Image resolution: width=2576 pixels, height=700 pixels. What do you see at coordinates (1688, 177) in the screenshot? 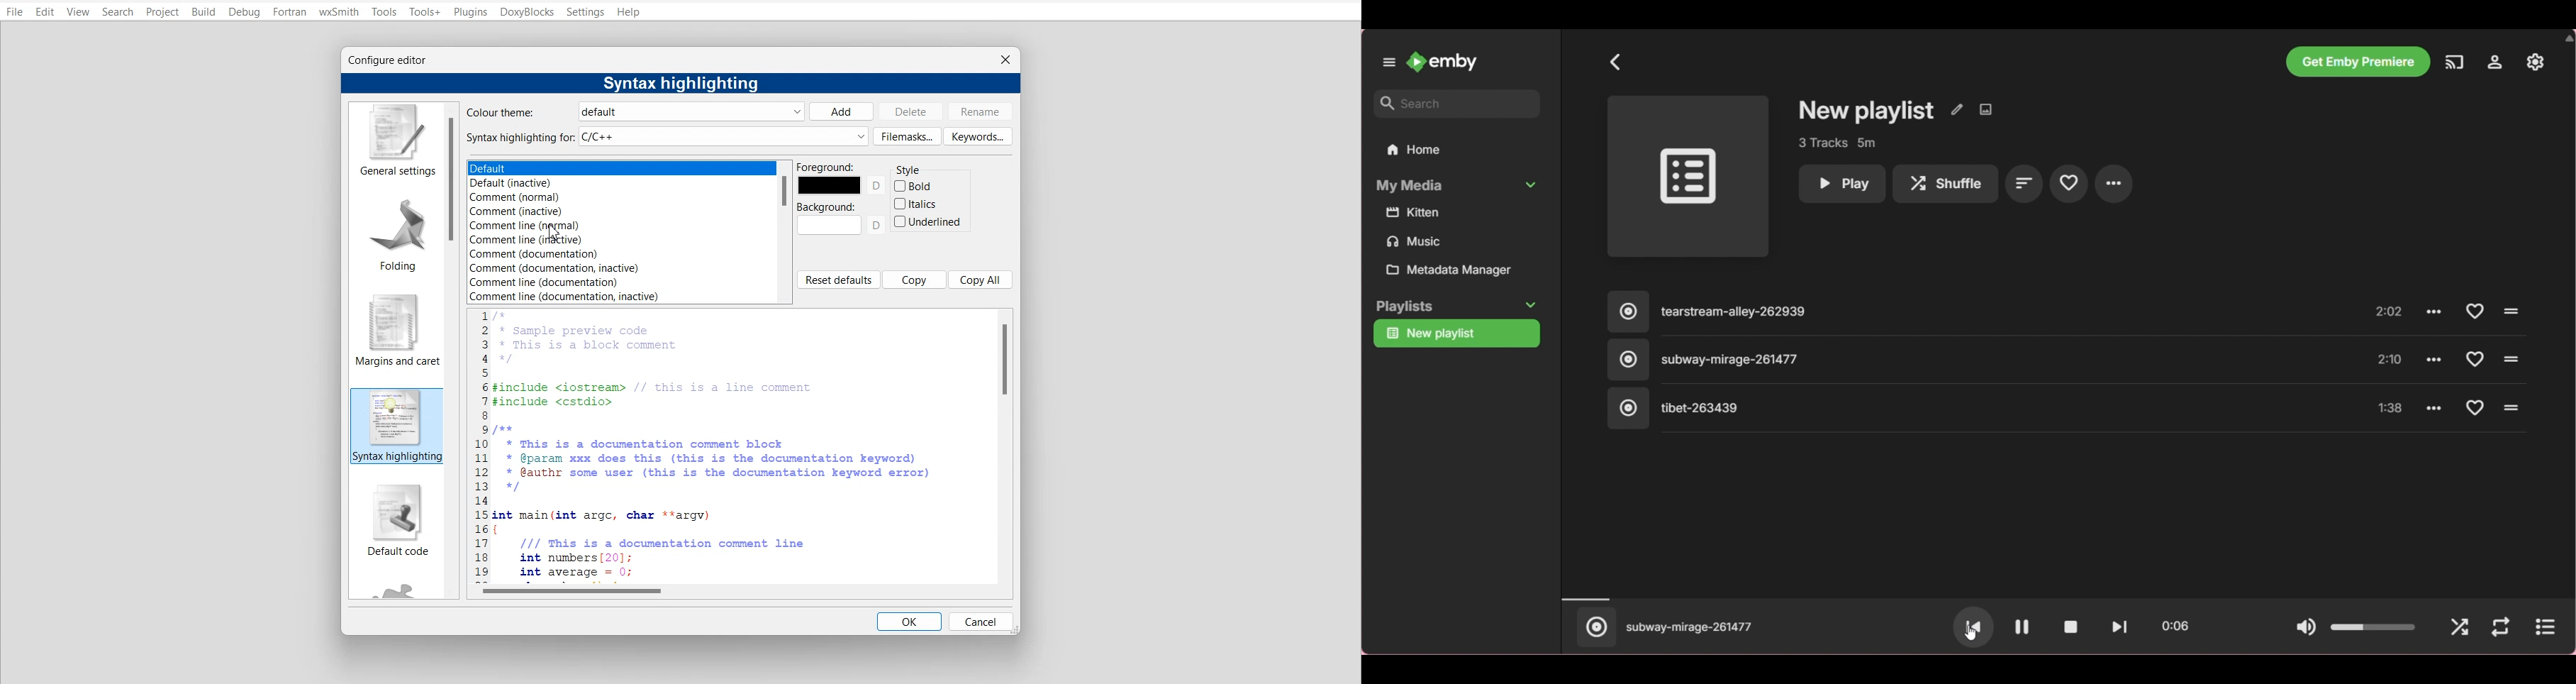
I see `Click to play entire playlist` at bounding box center [1688, 177].